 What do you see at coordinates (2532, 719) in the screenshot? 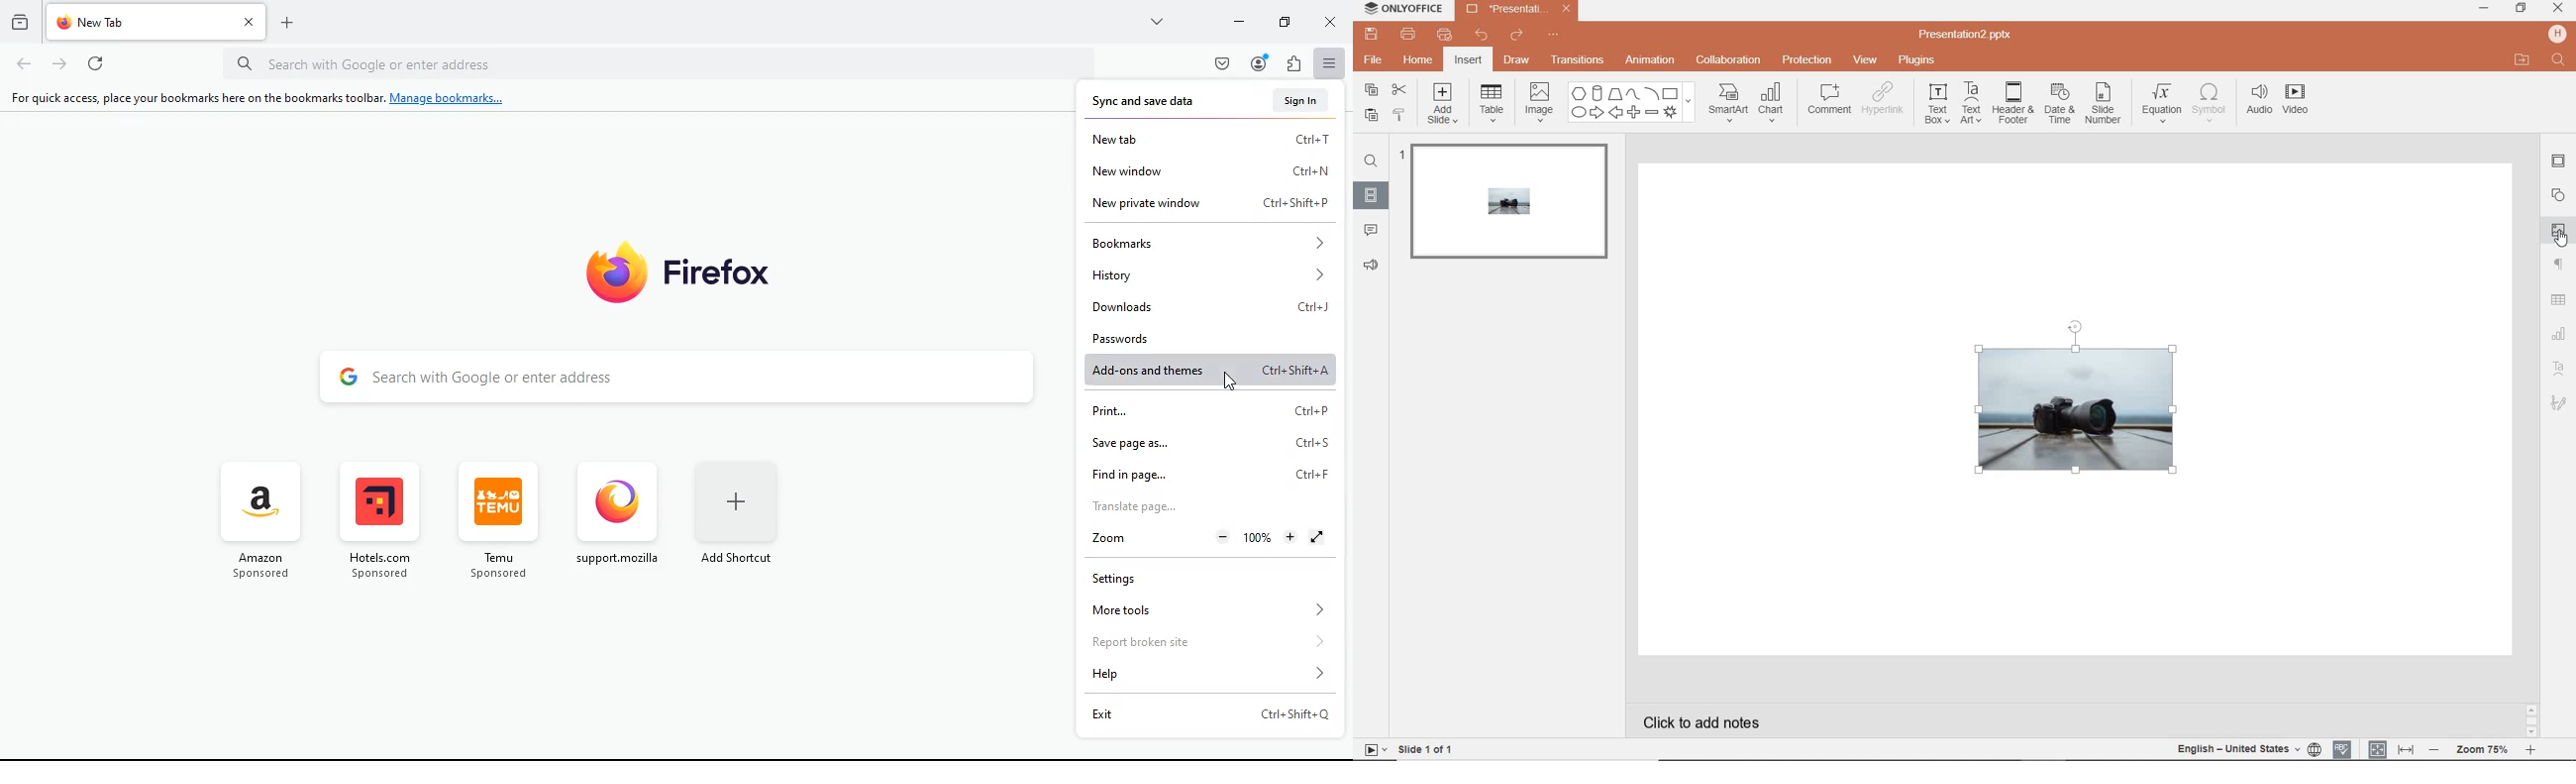
I see `scrollbar` at bounding box center [2532, 719].